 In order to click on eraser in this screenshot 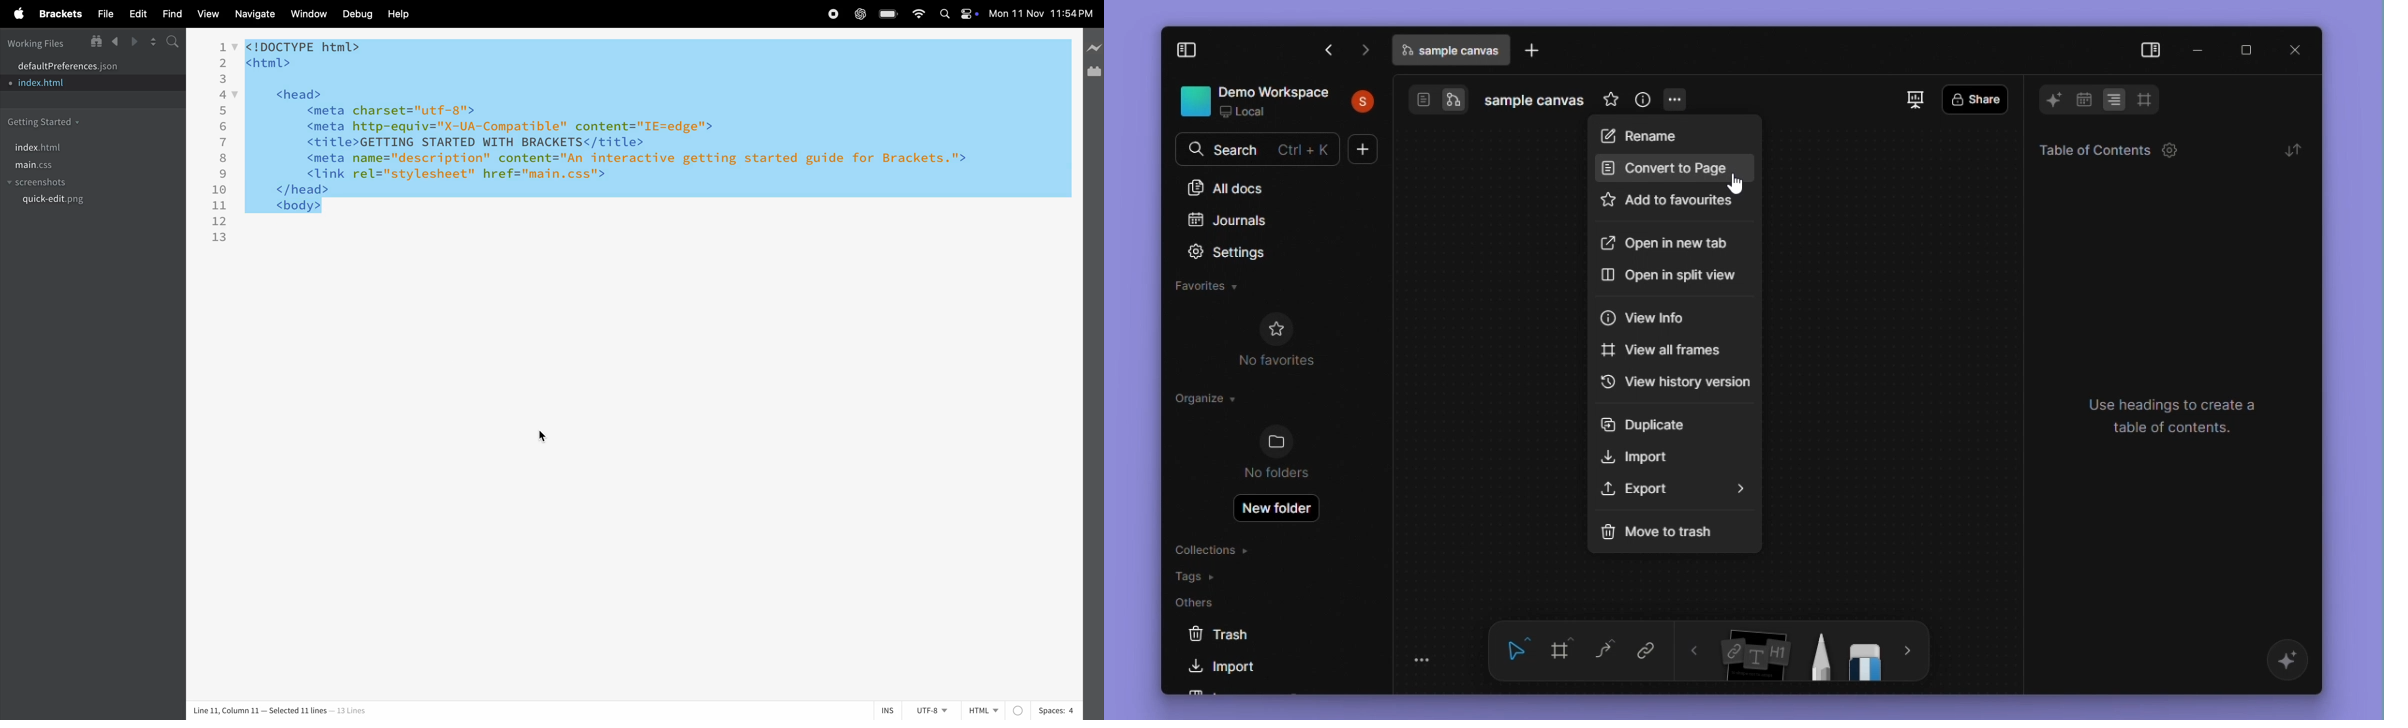, I will do `click(1867, 656)`.